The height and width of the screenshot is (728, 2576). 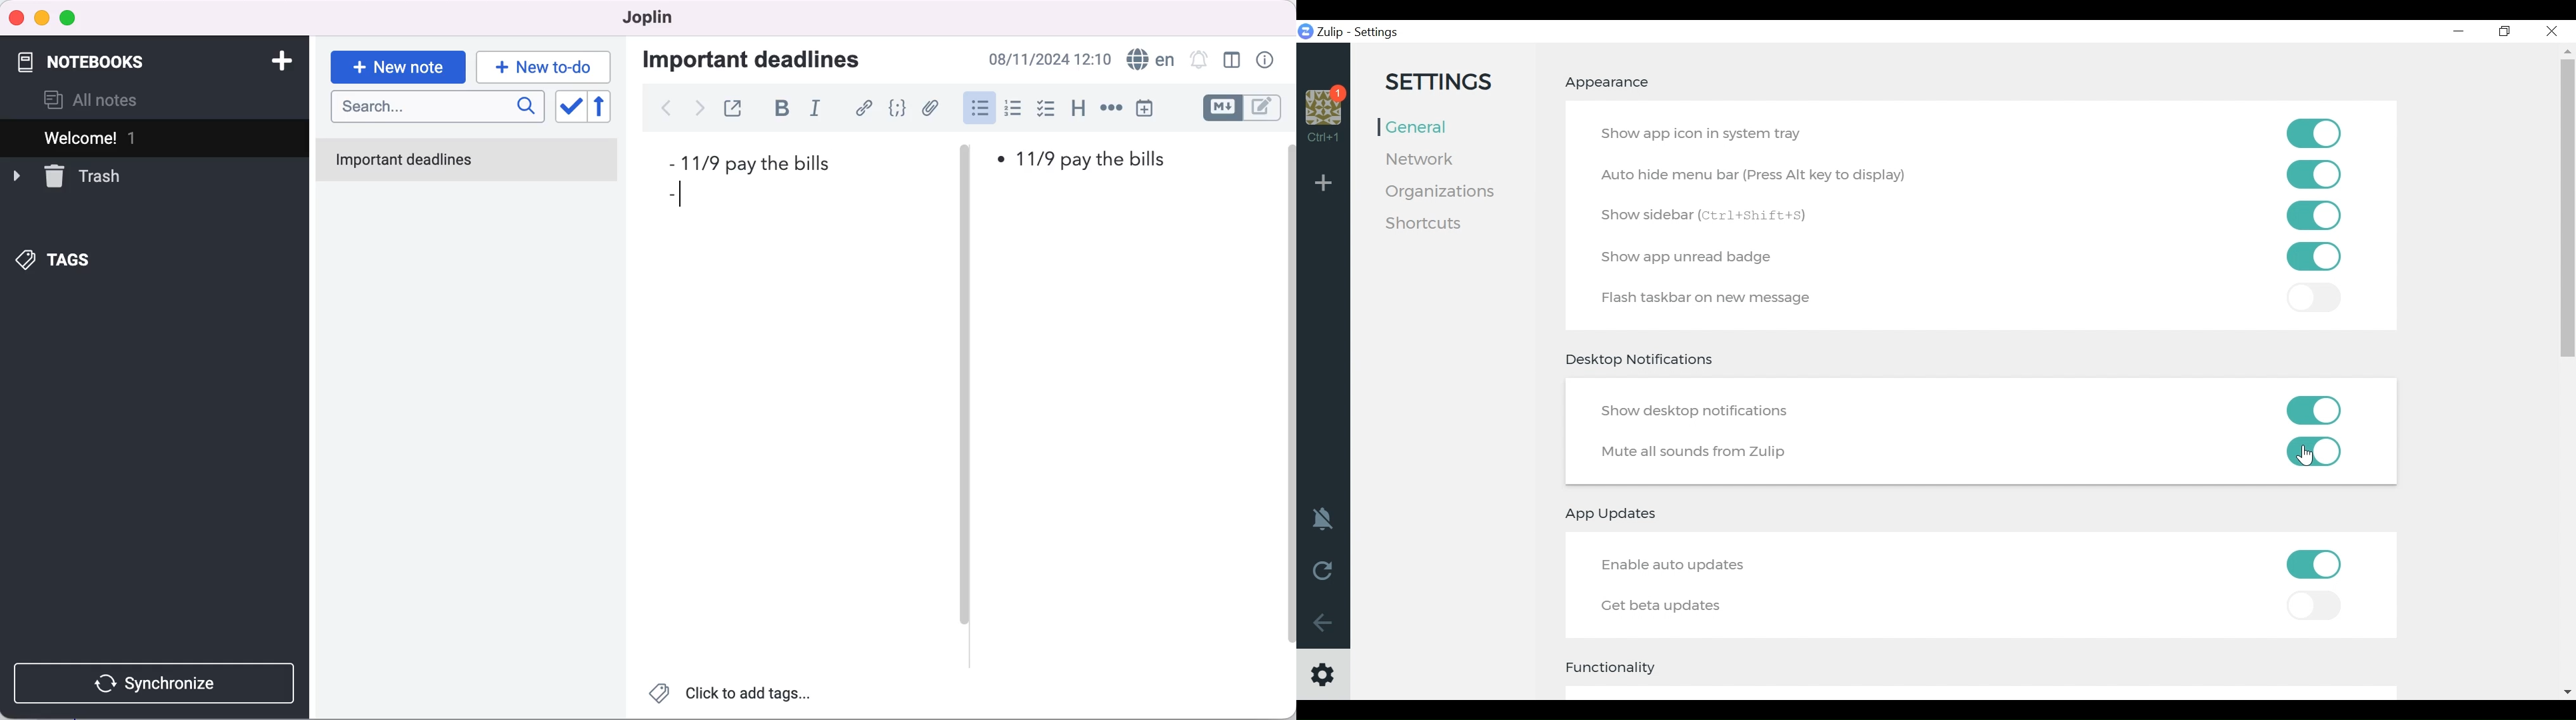 What do you see at coordinates (2313, 175) in the screenshot?
I see `Toggle on/of autohide menu bar` at bounding box center [2313, 175].